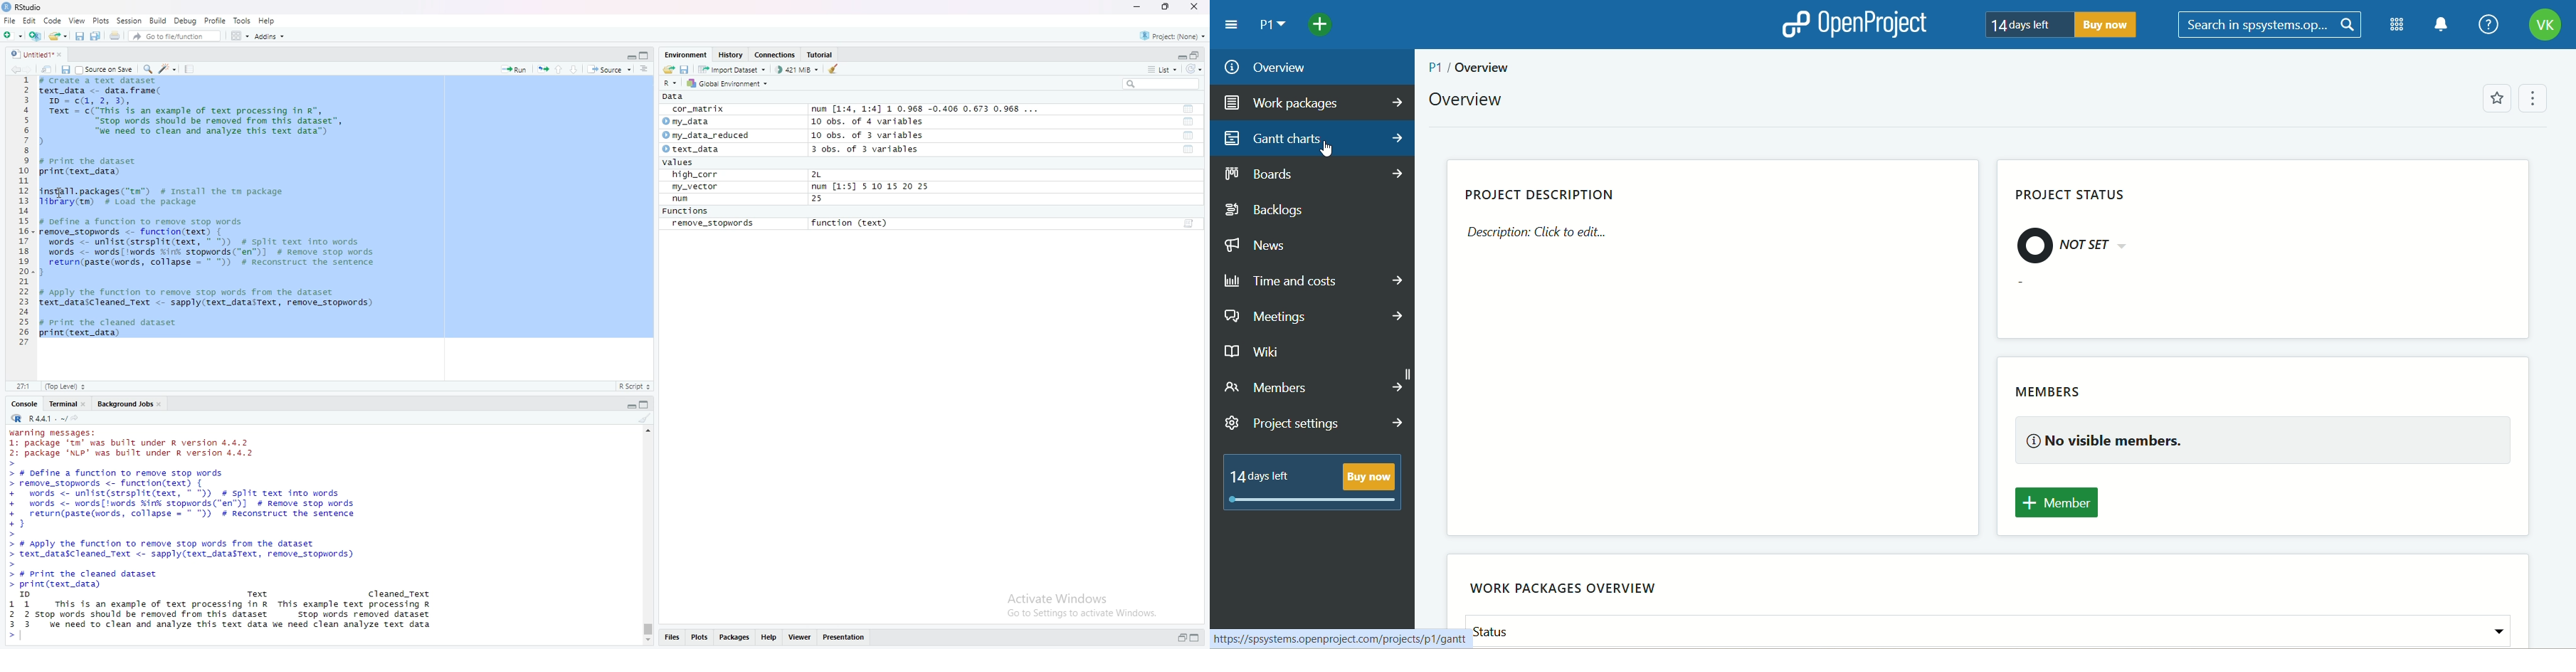 Image resolution: width=2576 pixels, height=672 pixels. Describe the element at coordinates (1572, 593) in the screenshot. I see `overview` at that location.